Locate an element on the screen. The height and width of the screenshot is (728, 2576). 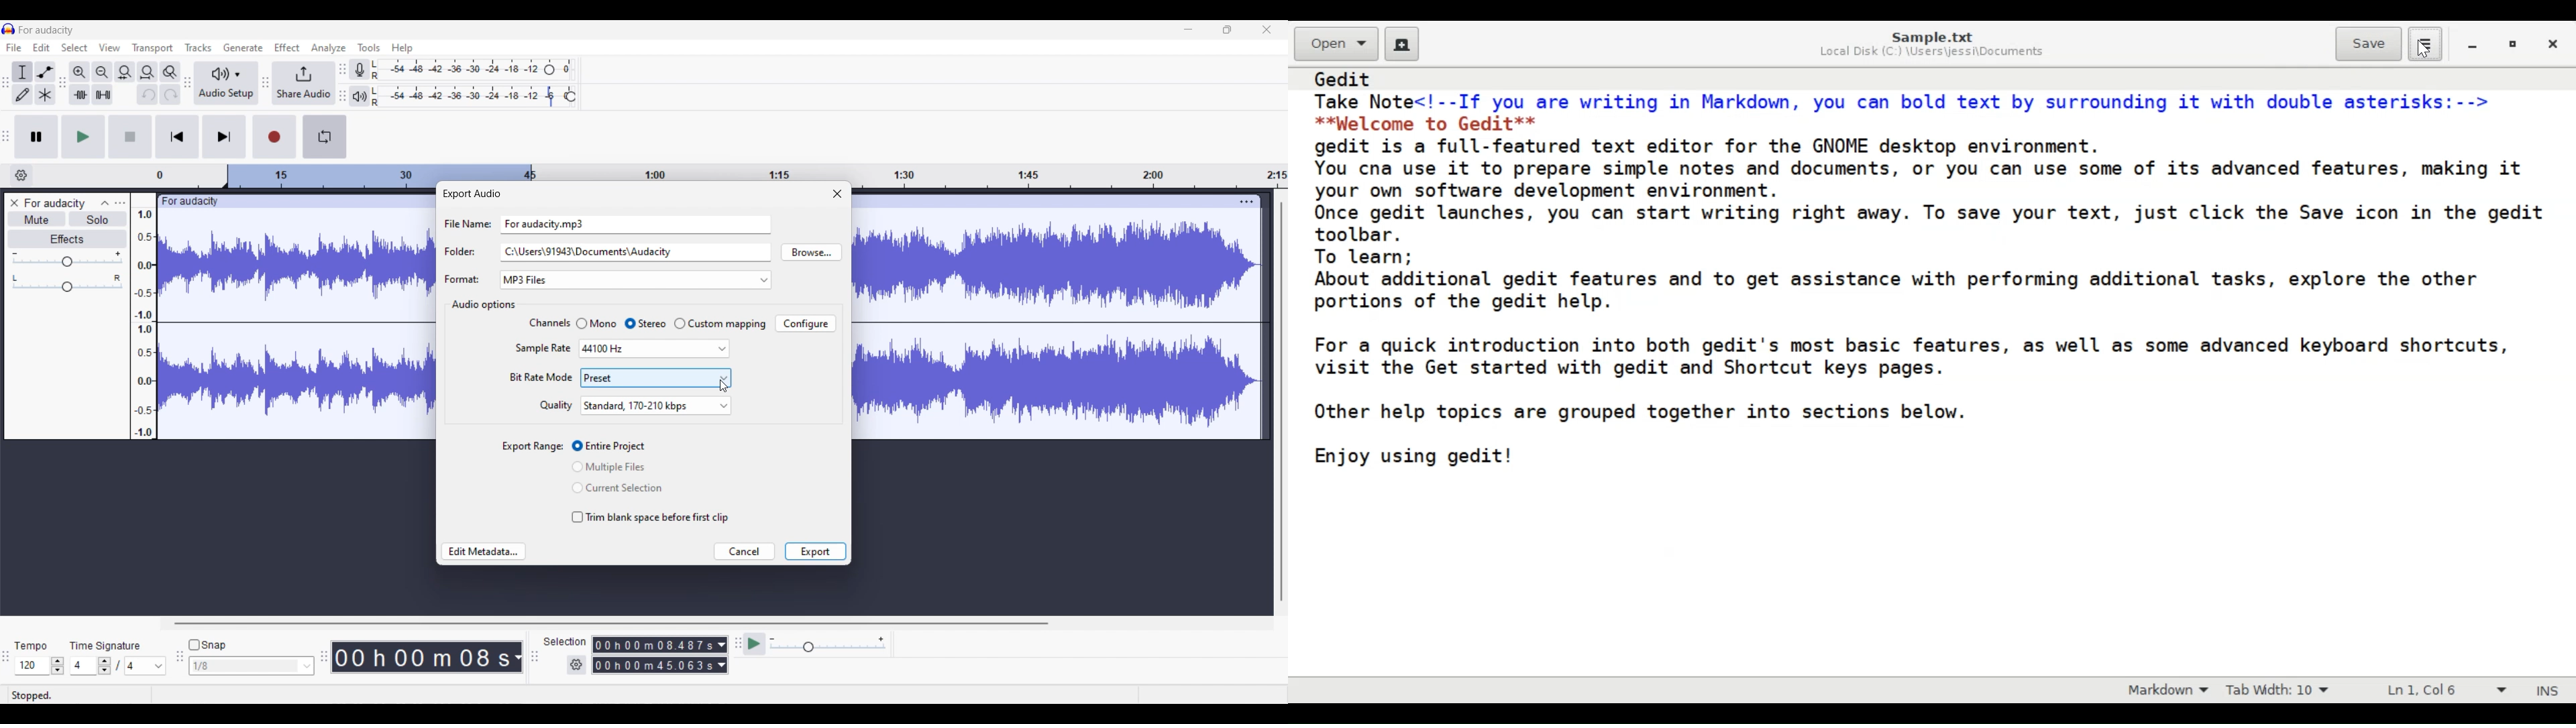
Cursor is located at coordinates (2422, 49).